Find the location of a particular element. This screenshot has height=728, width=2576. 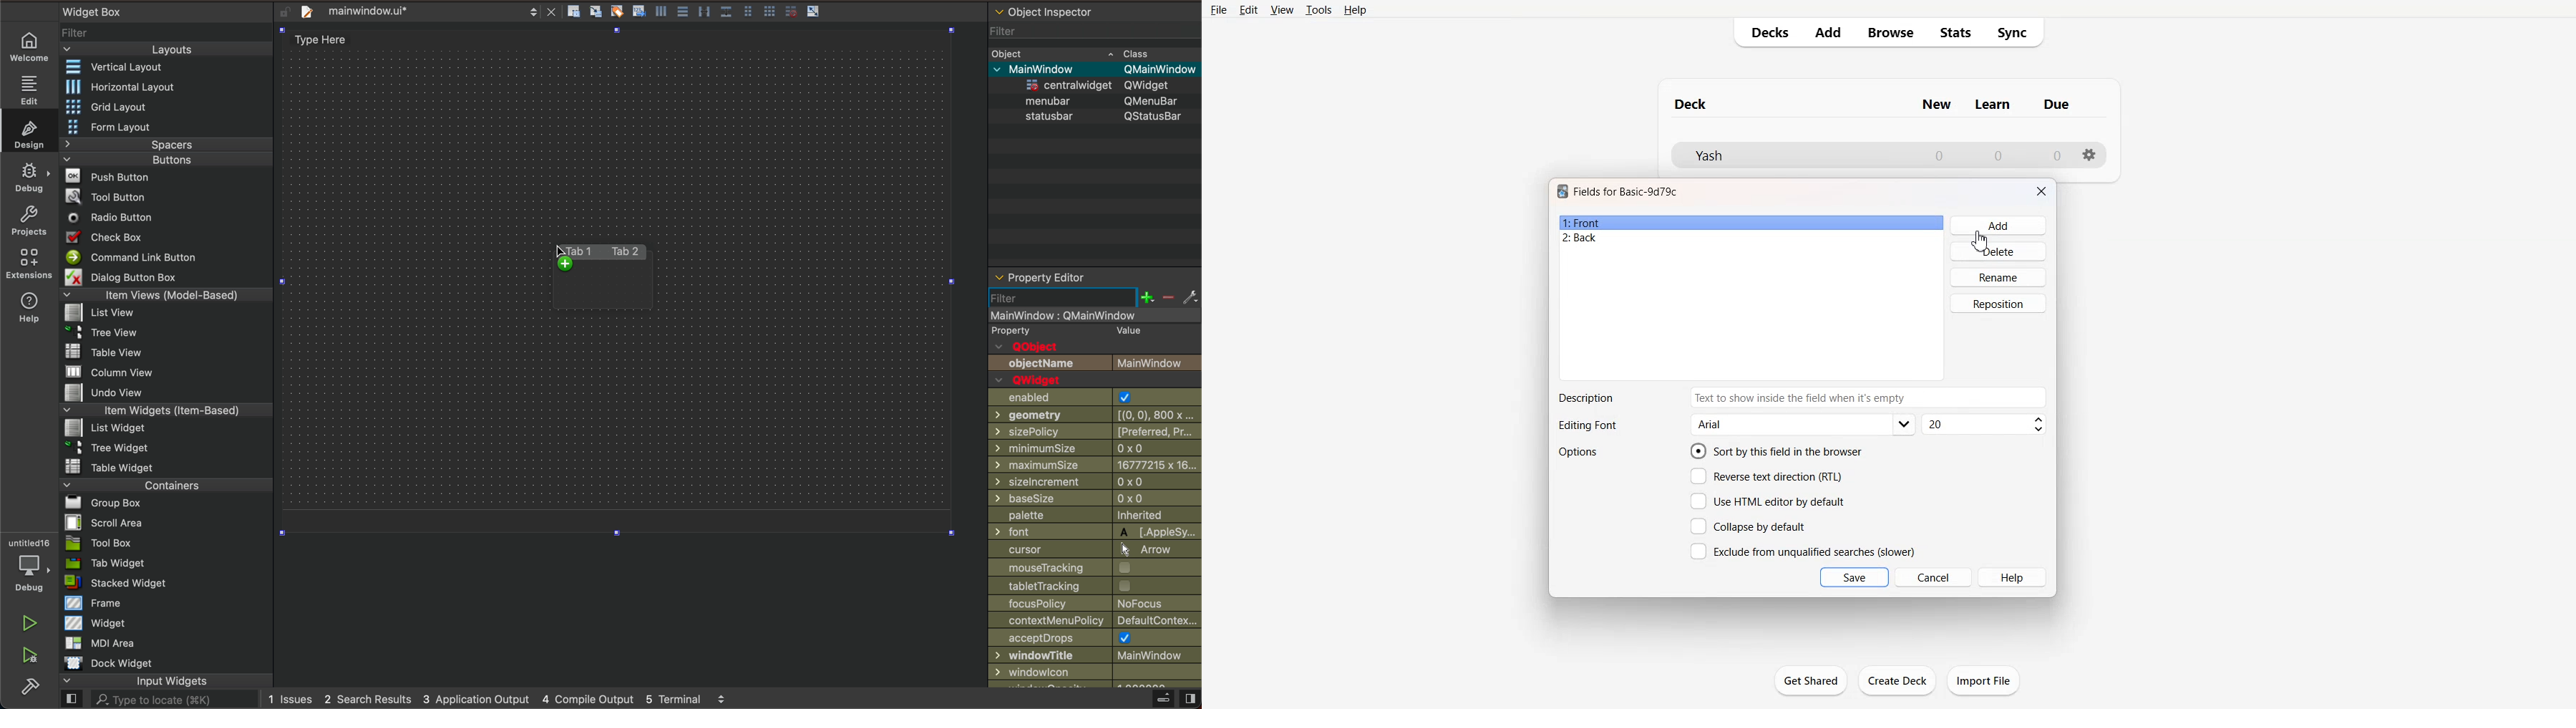

Rename is located at coordinates (1999, 277).